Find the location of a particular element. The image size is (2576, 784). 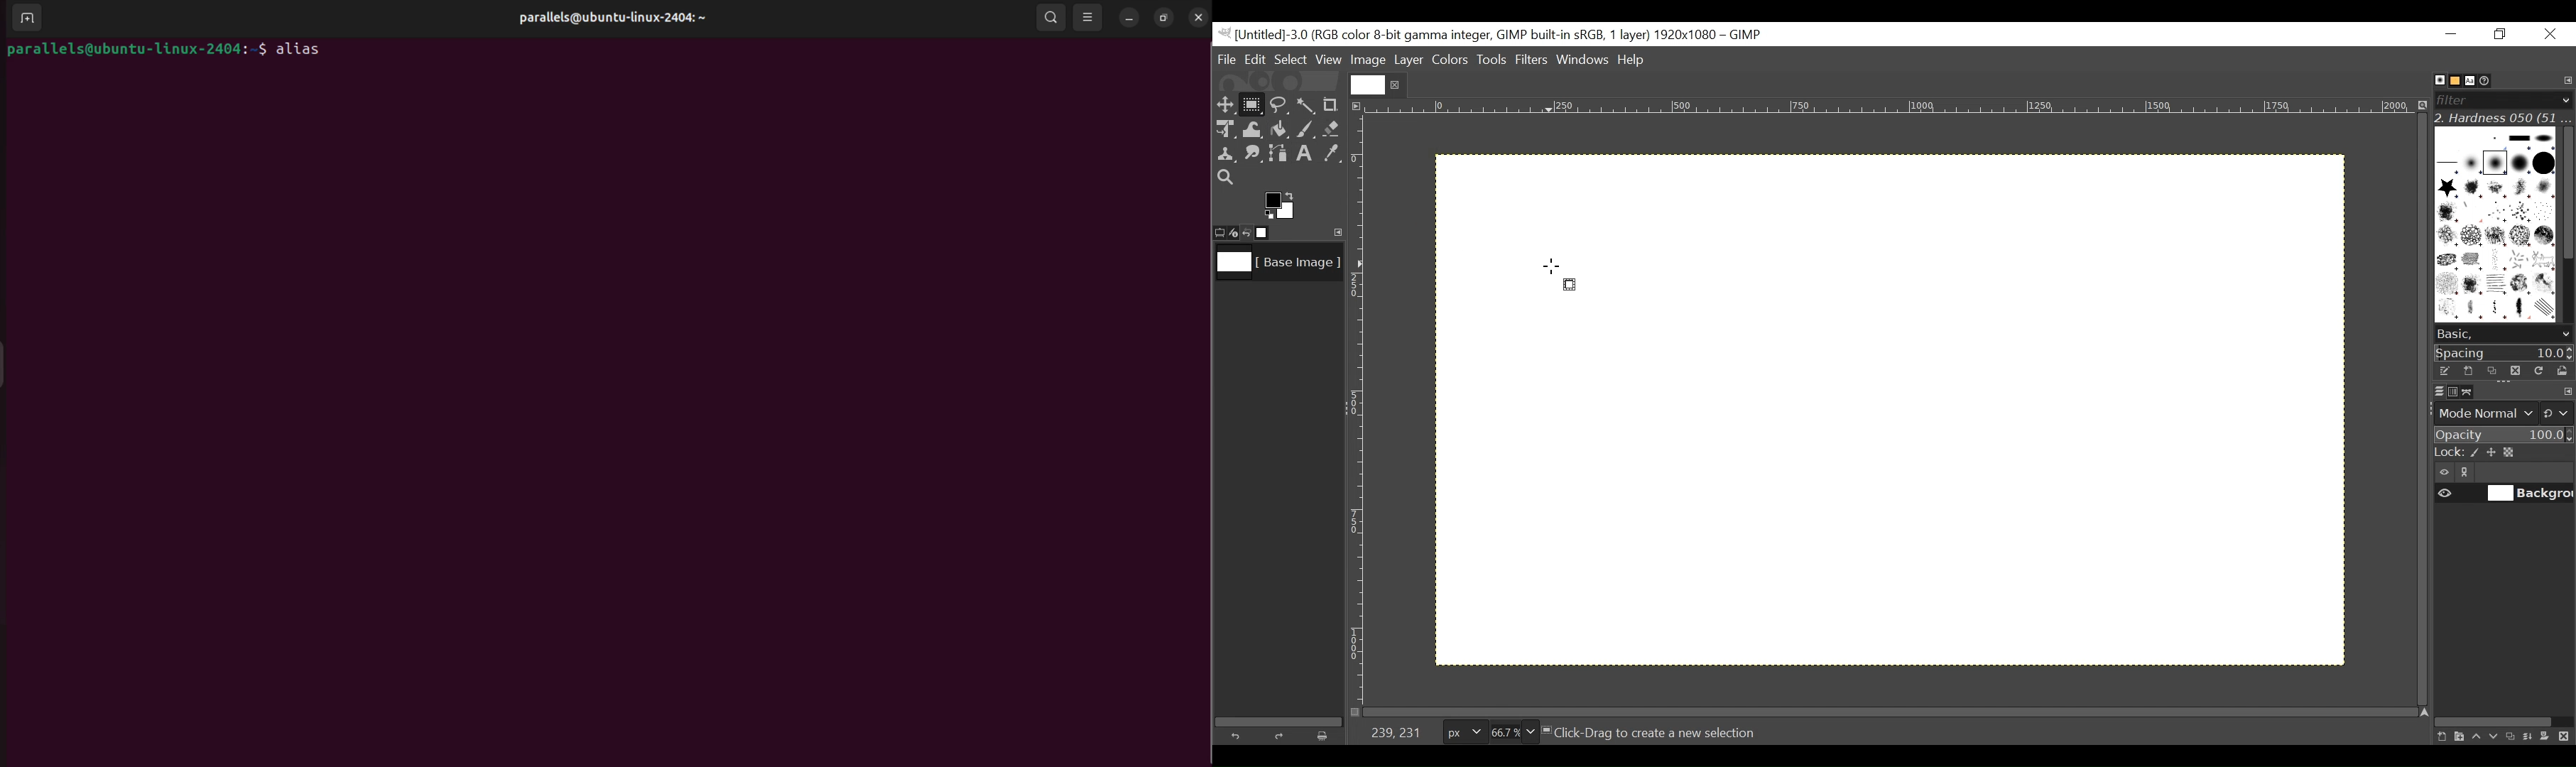

Edit the brush is located at coordinates (2444, 371).